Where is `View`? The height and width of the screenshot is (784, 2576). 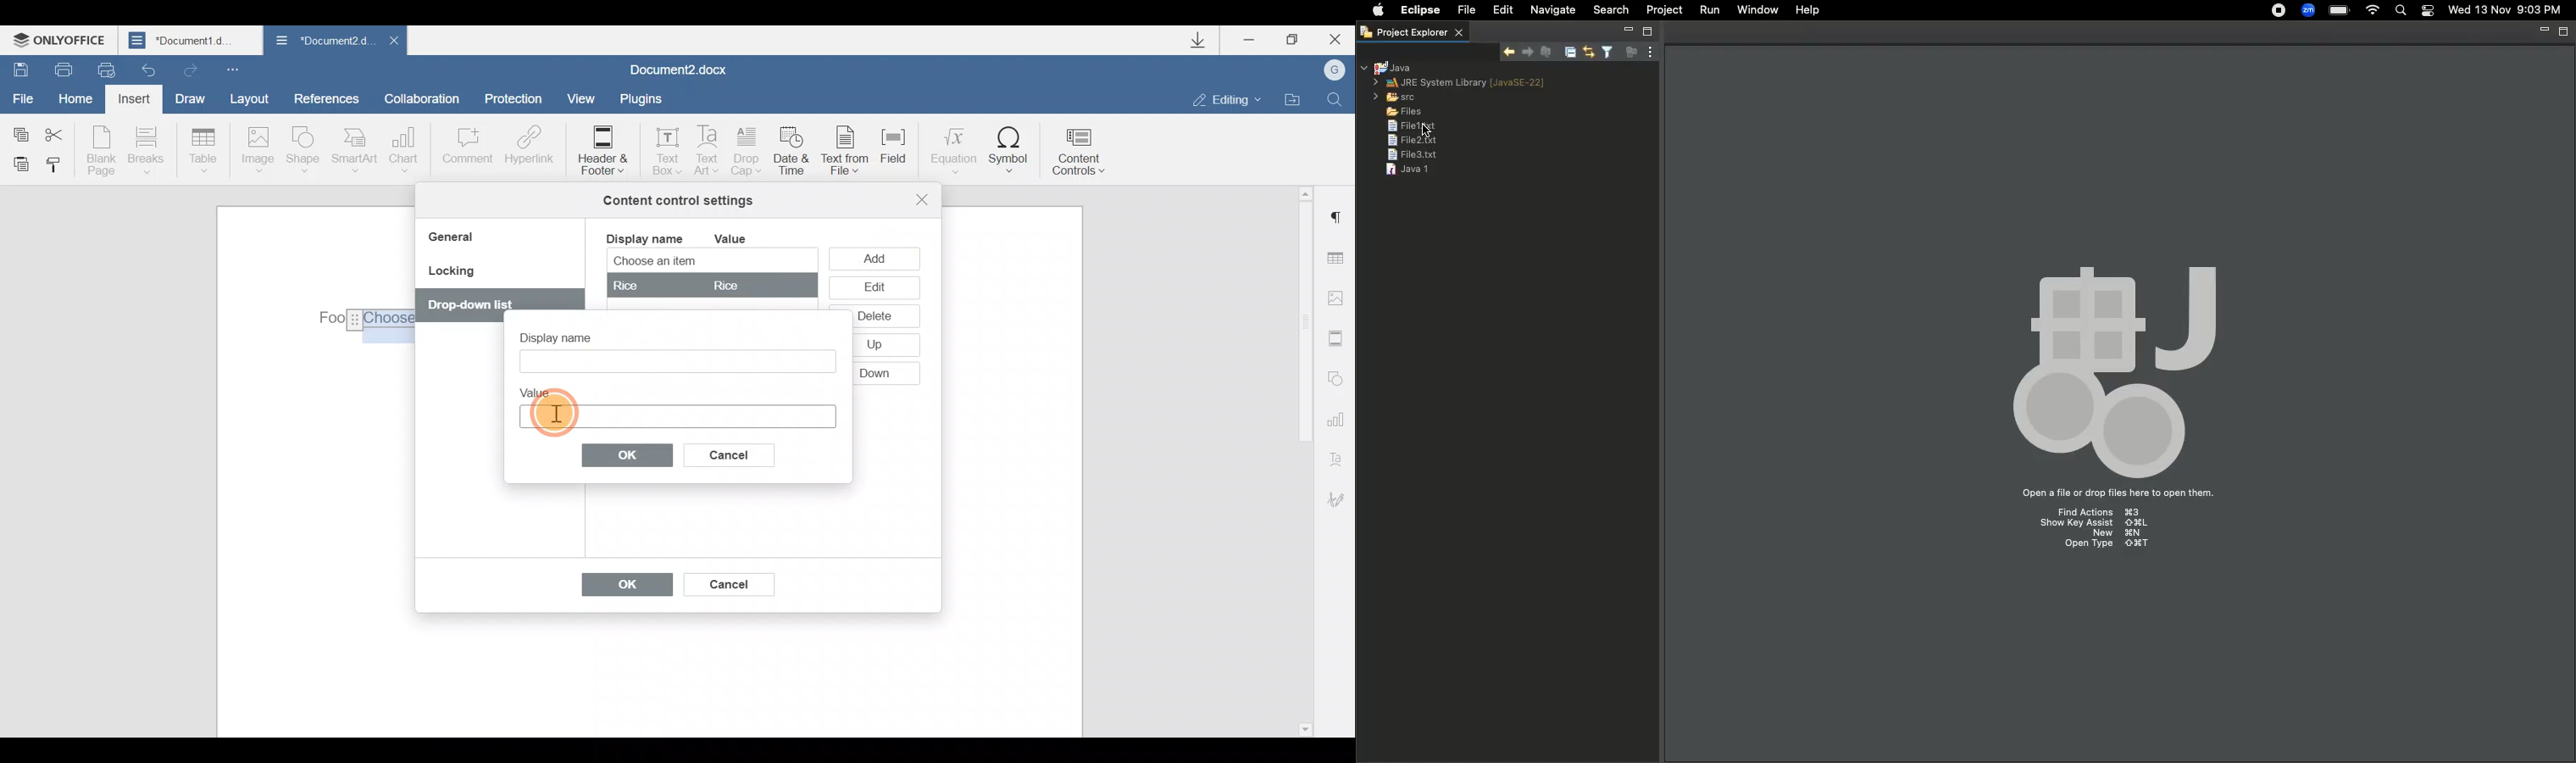 View is located at coordinates (582, 97).